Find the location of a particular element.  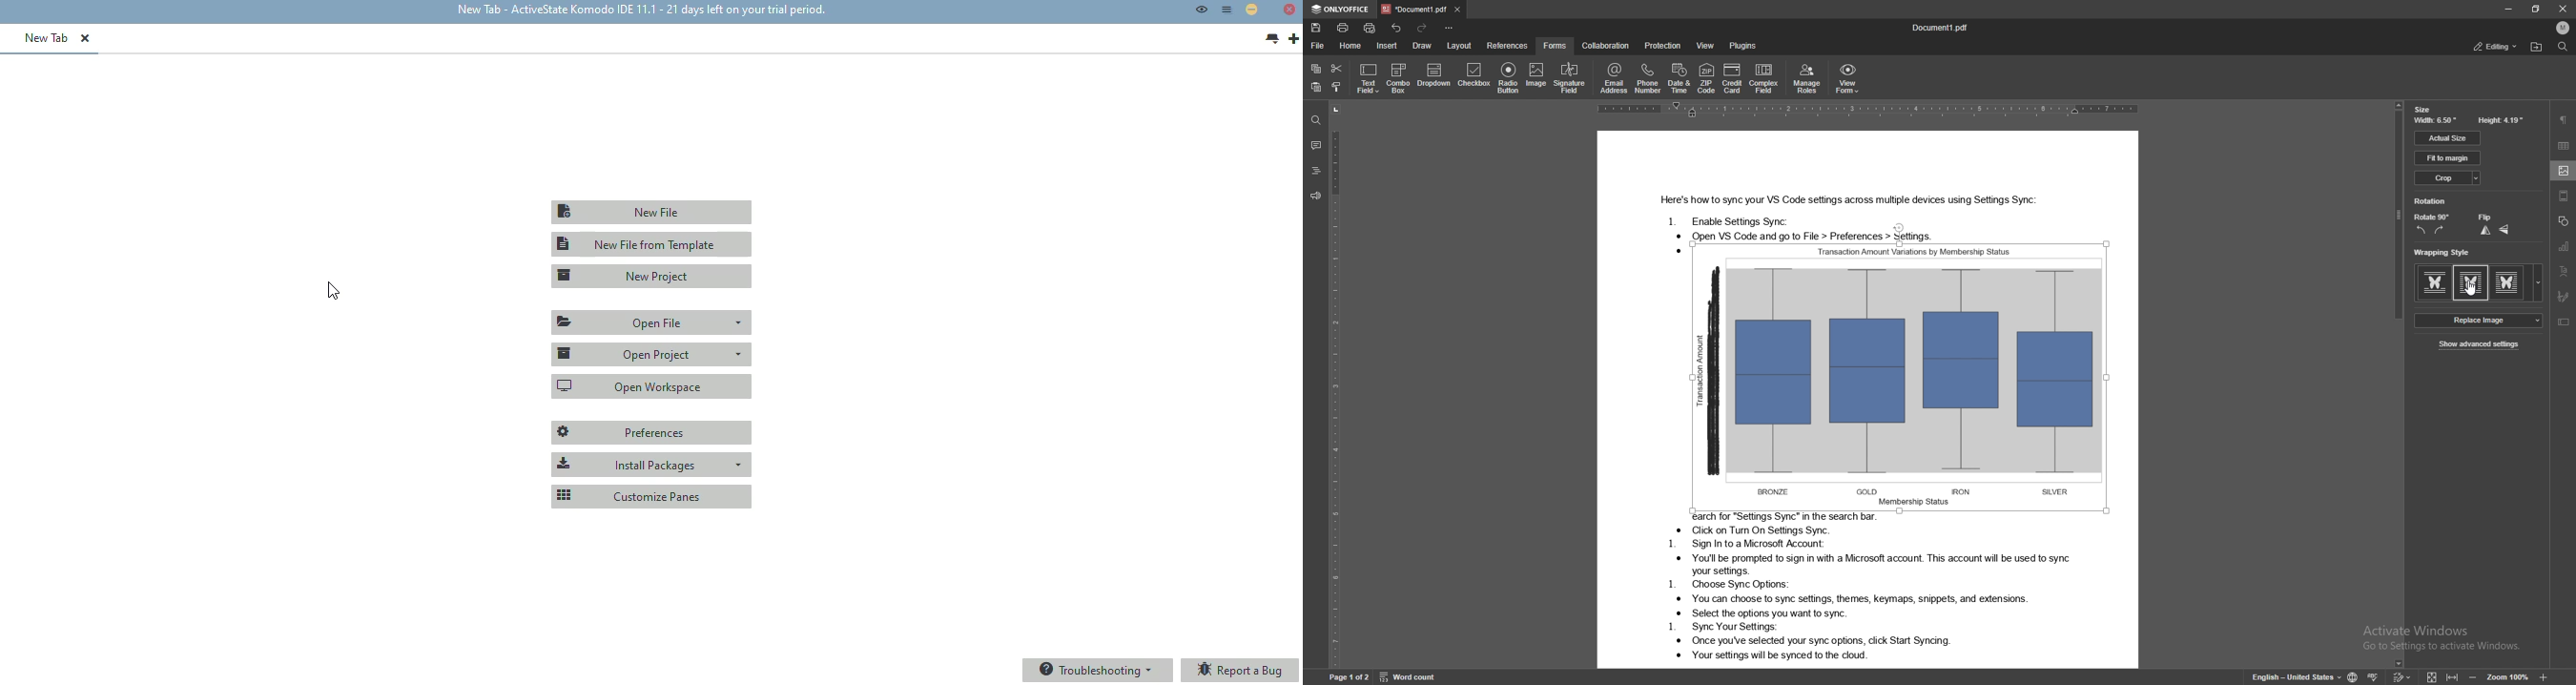

shape is located at coordinates (2564, 221).